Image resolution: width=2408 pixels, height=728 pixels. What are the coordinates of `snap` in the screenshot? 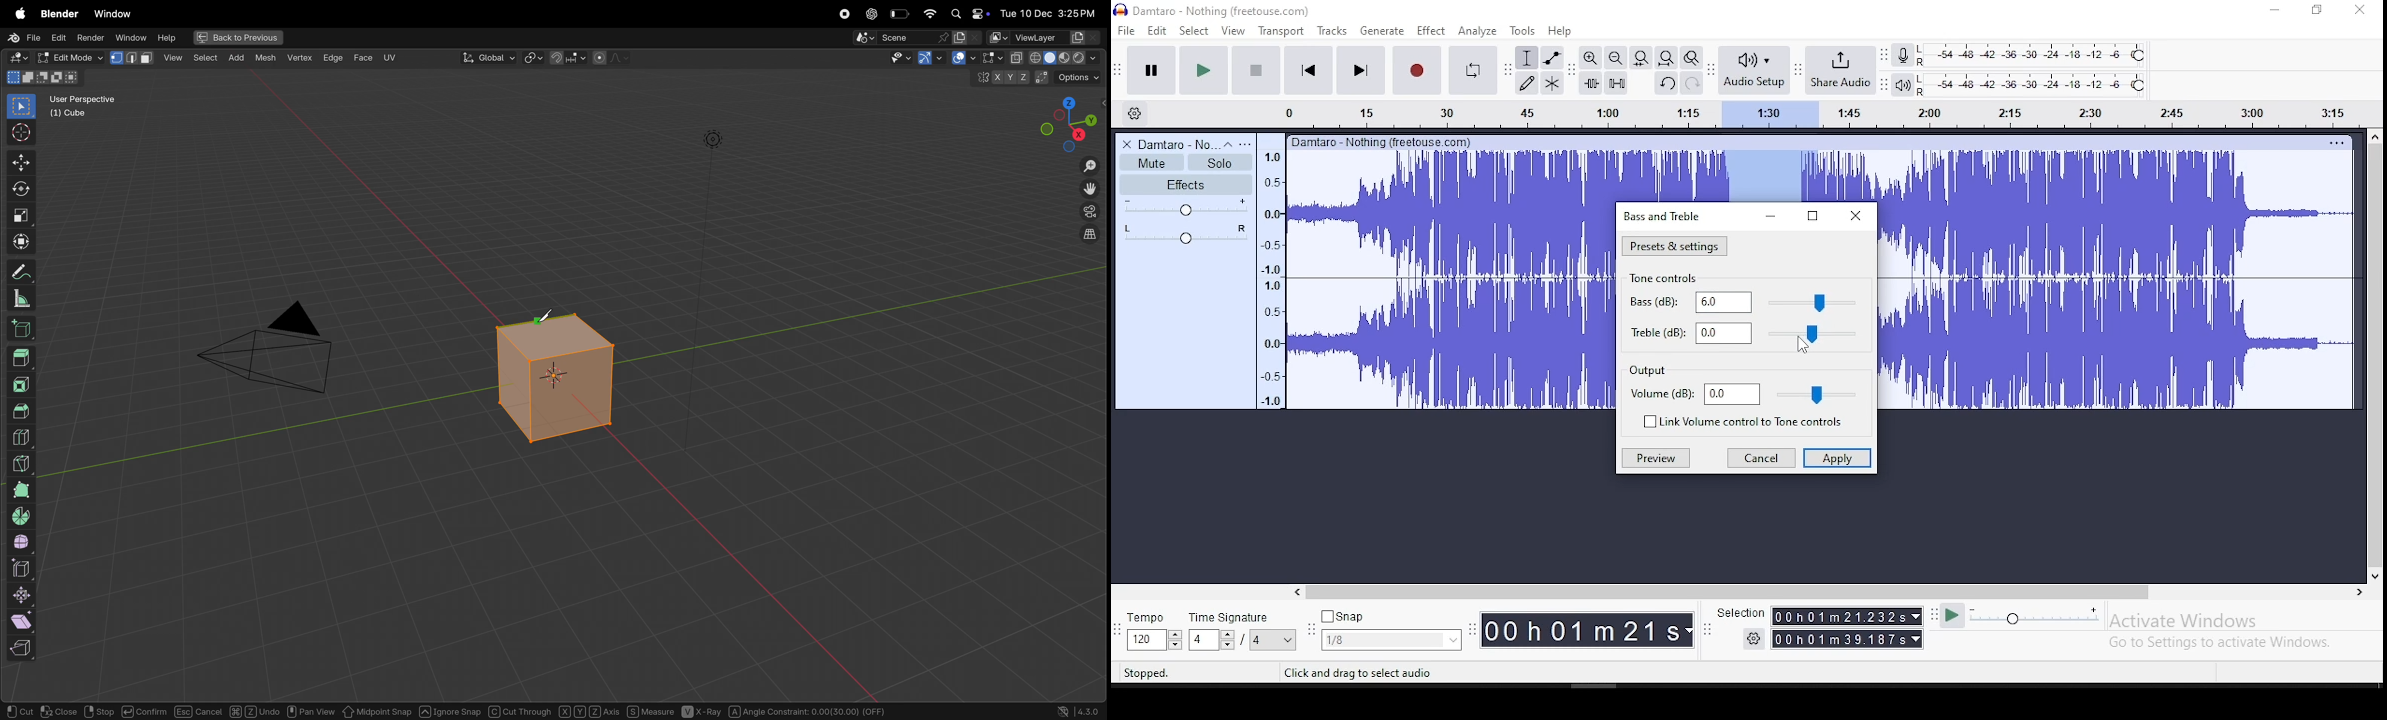 It's located at (567, 59).